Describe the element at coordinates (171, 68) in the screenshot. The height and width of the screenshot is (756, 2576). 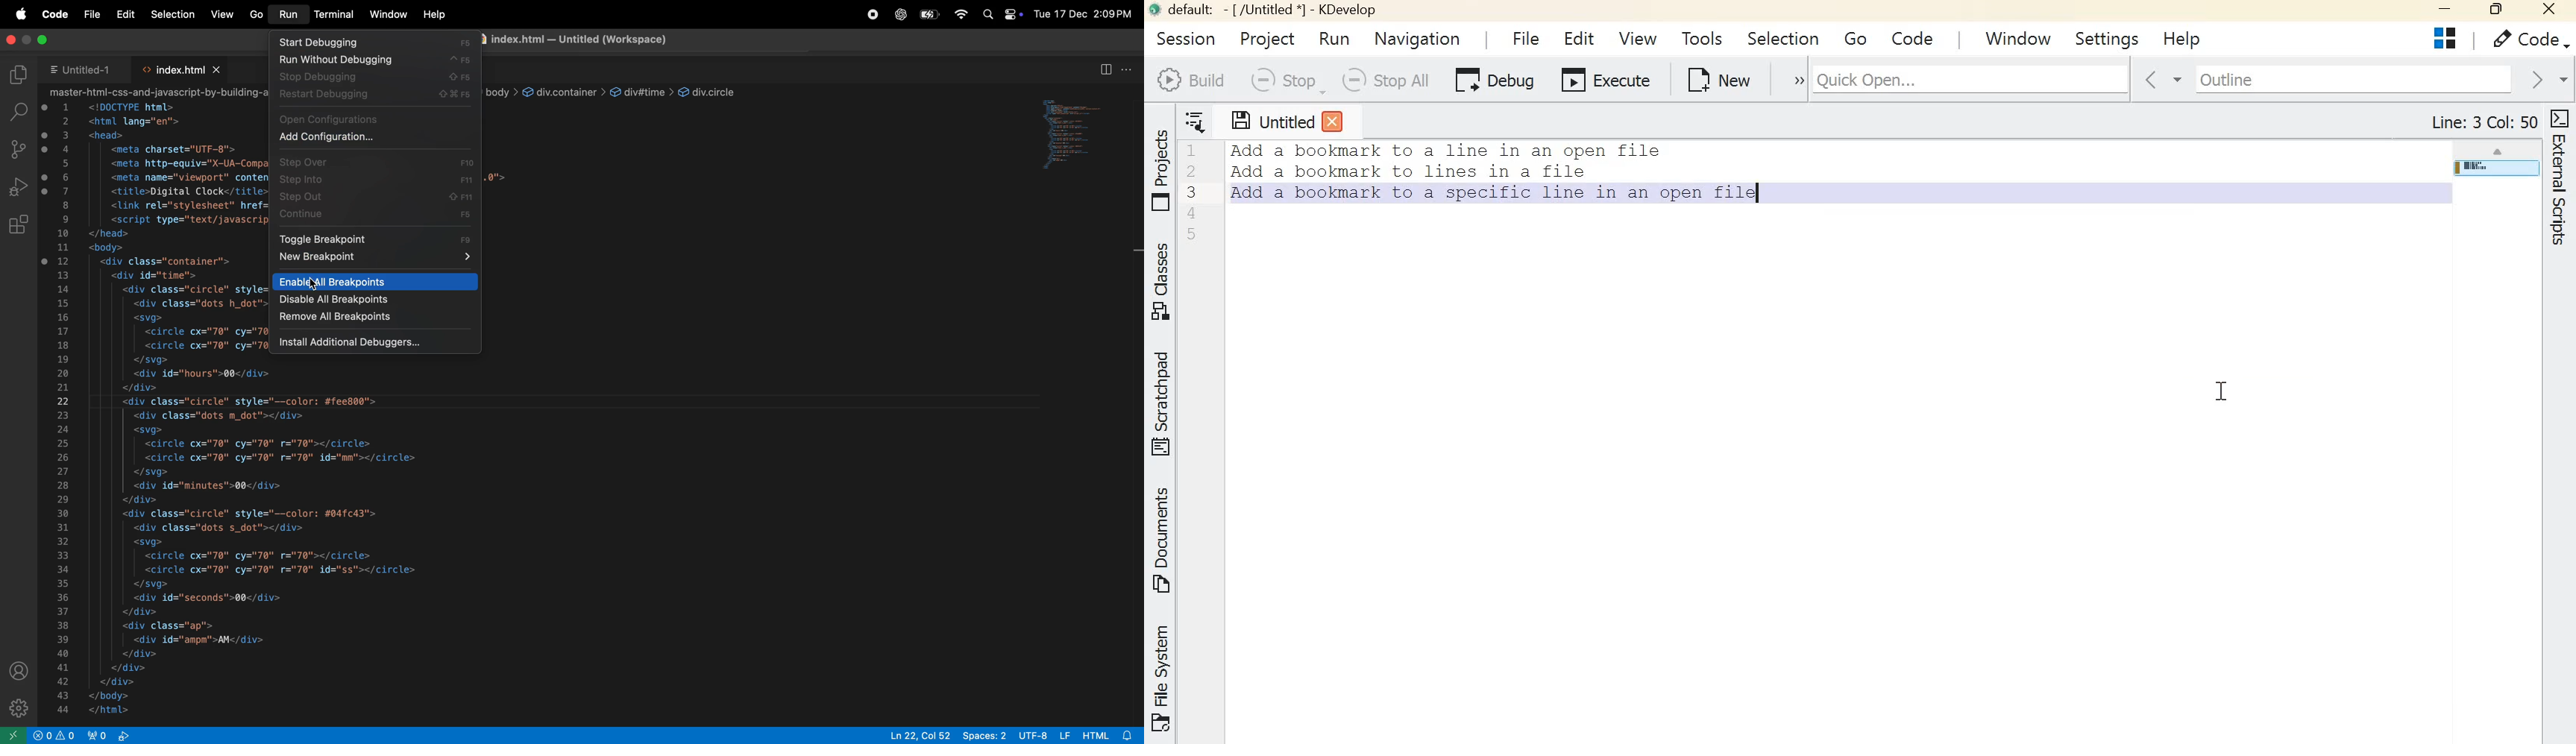
I see `index,html` at that location.